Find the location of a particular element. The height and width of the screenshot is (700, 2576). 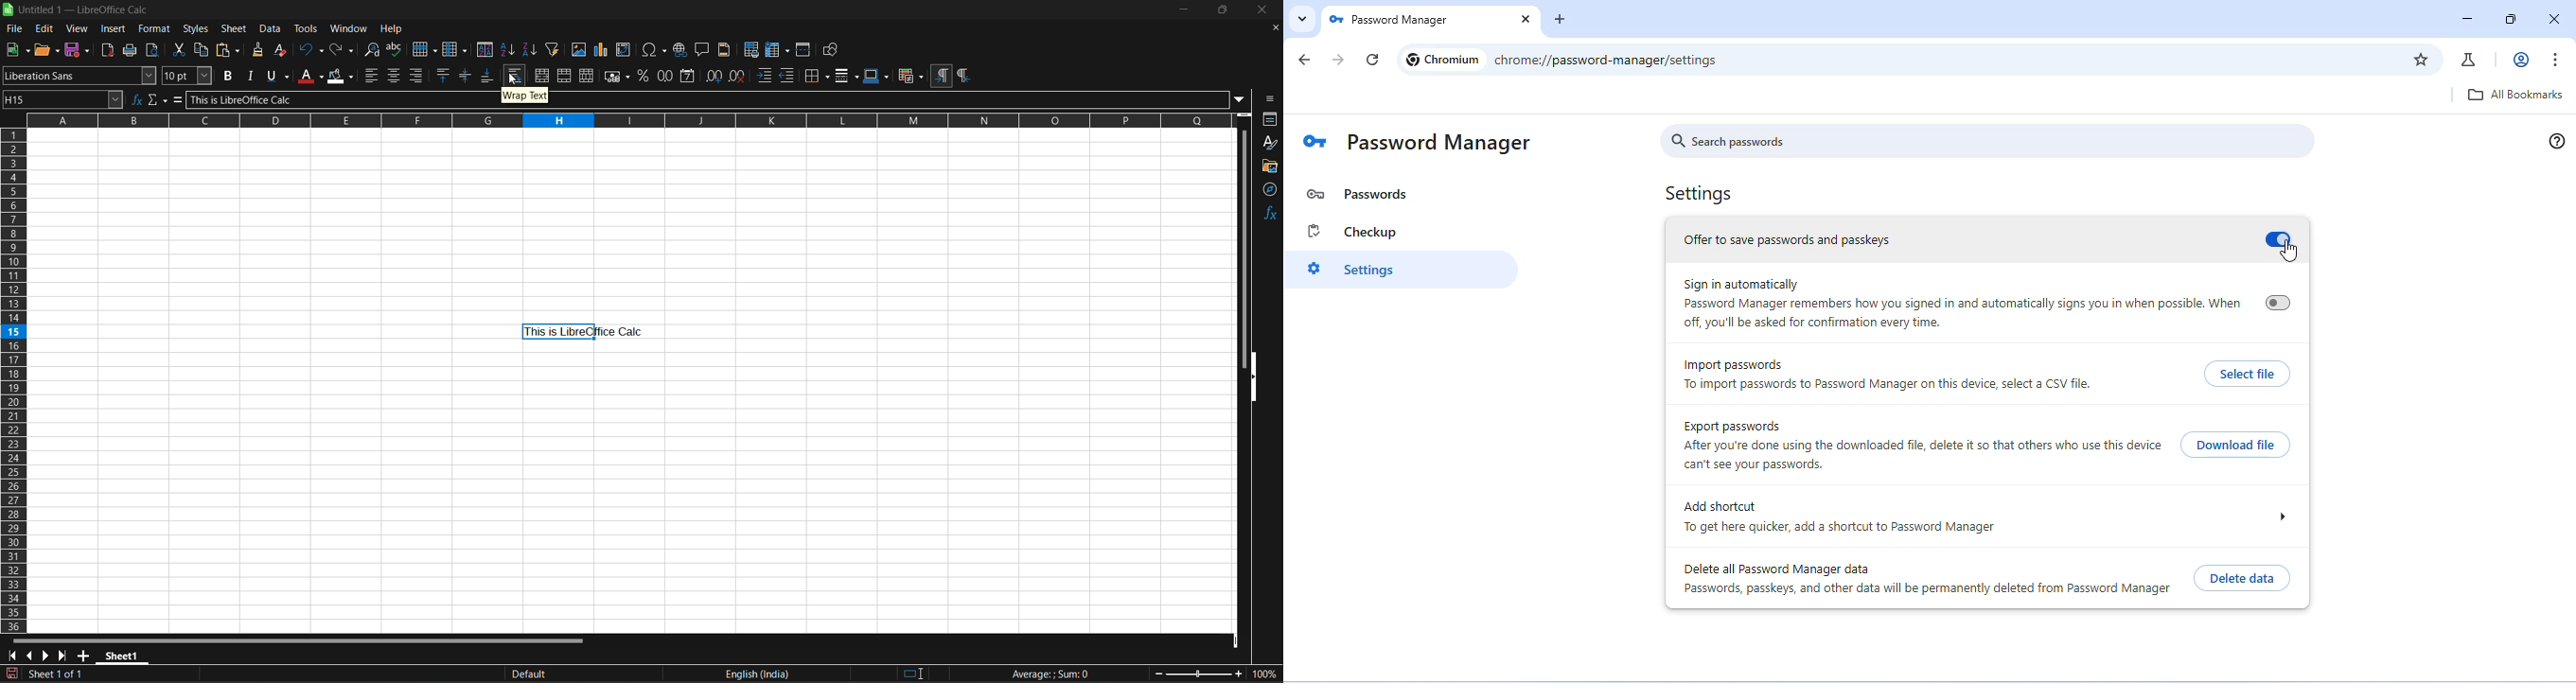

scroll to previous sheet is located at coordinates (30, 655).